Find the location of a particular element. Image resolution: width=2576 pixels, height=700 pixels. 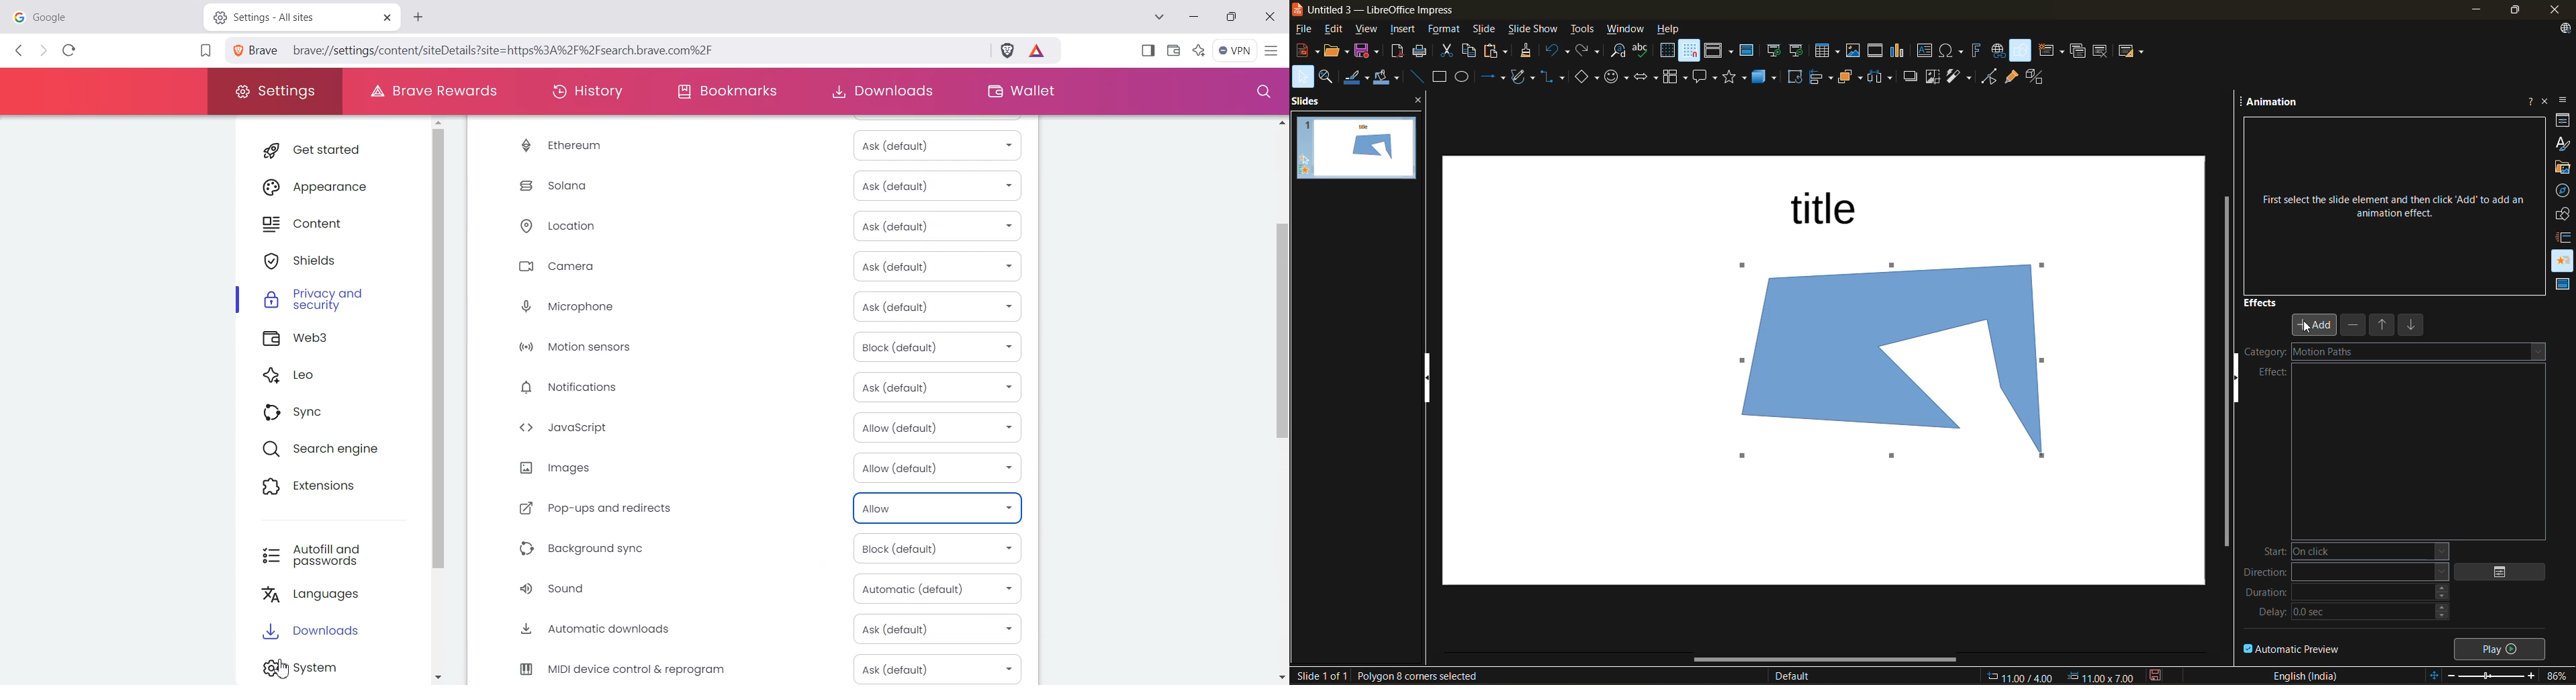

3d objects is located at coordinates (1767, 78).